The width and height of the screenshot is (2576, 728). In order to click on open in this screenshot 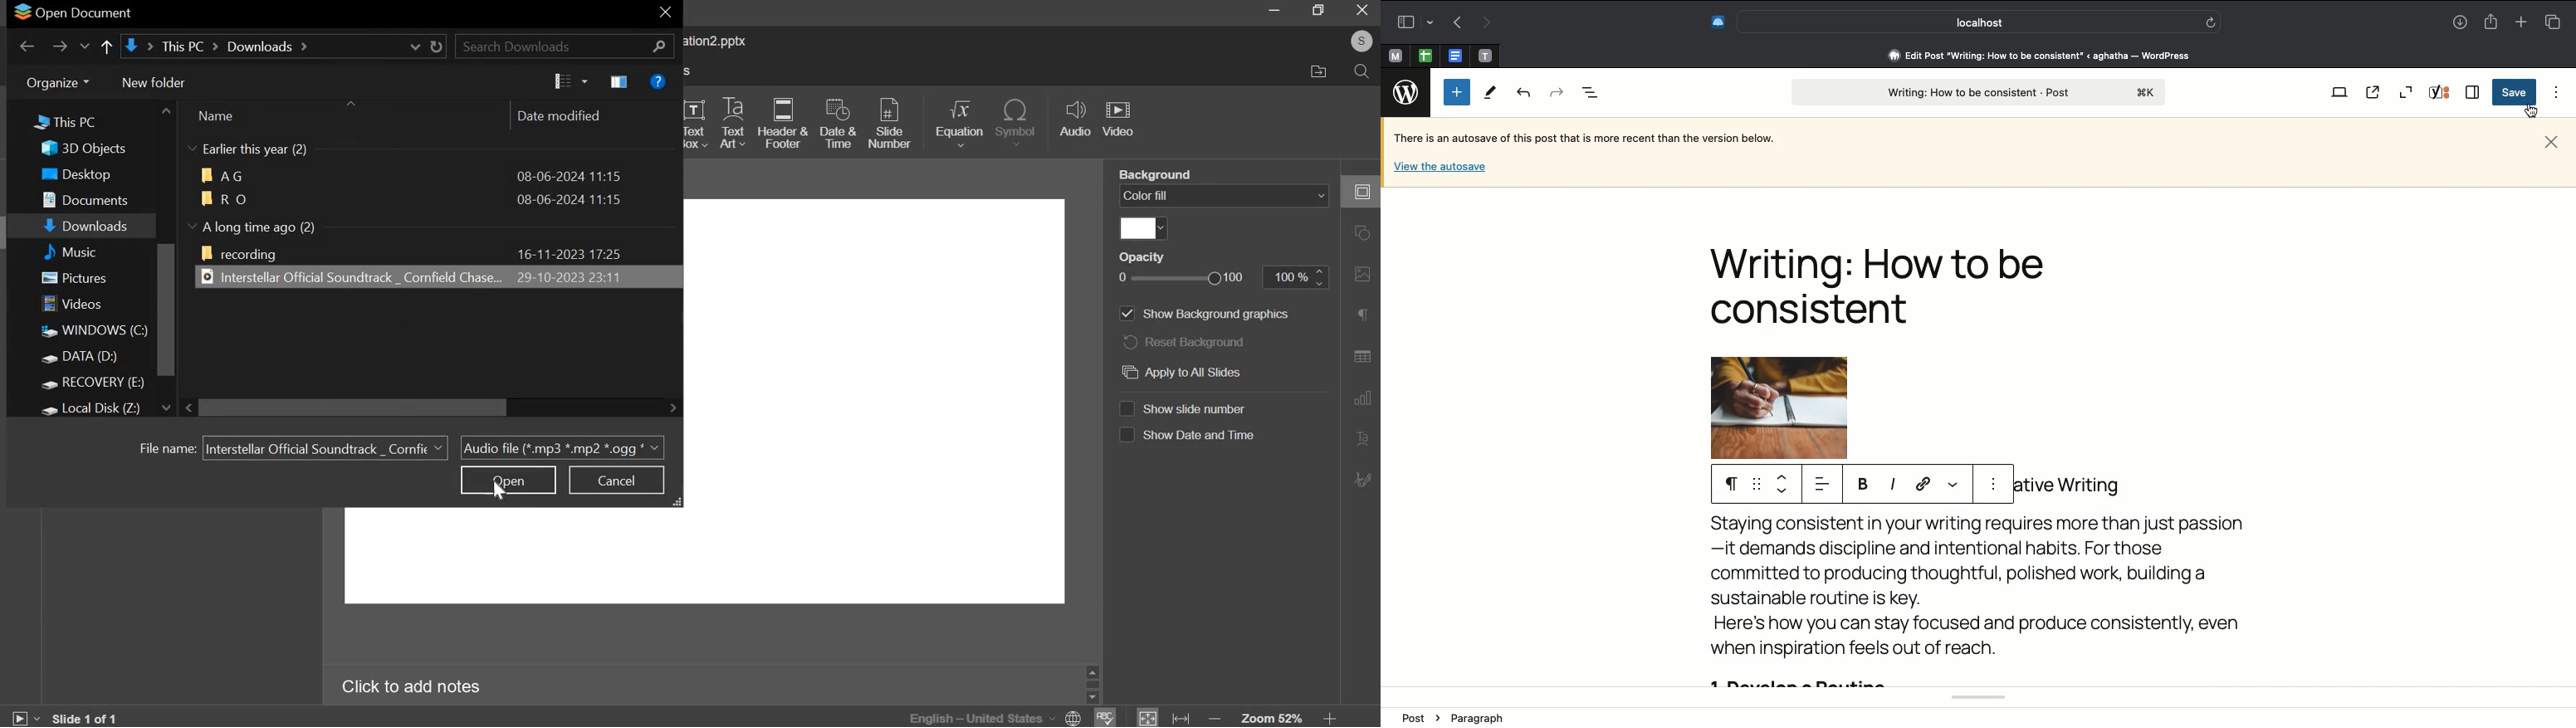, I will do `click(508, 480)`.